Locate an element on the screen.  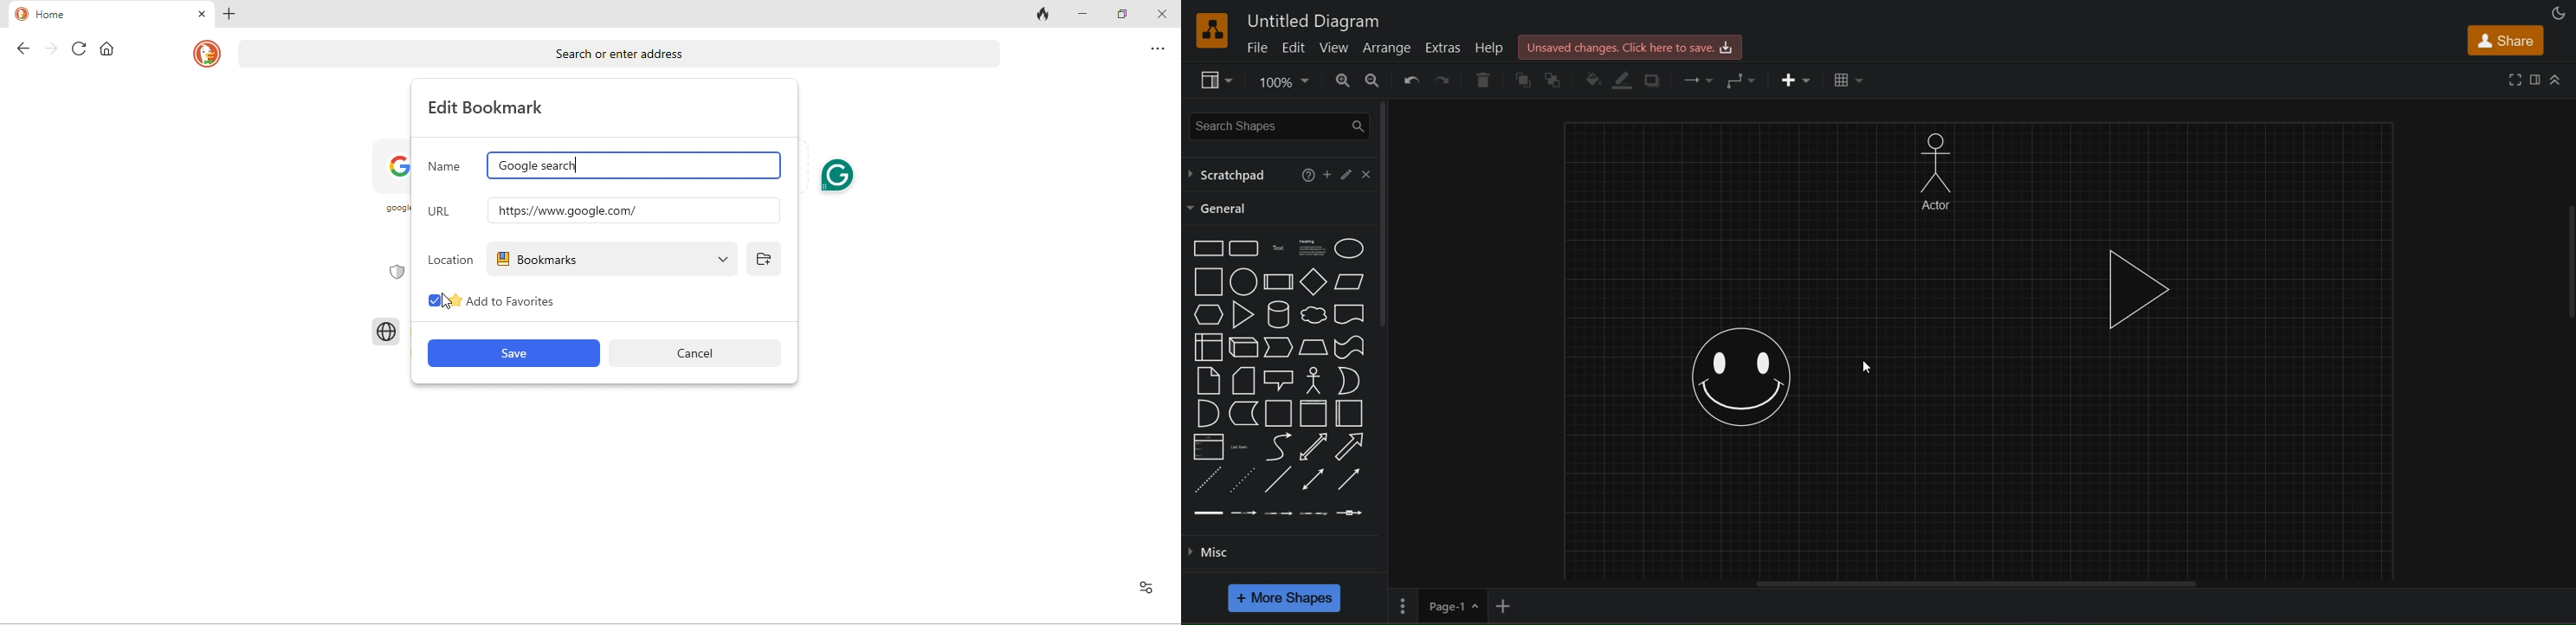
heading is located at coordinates (1313, 249).